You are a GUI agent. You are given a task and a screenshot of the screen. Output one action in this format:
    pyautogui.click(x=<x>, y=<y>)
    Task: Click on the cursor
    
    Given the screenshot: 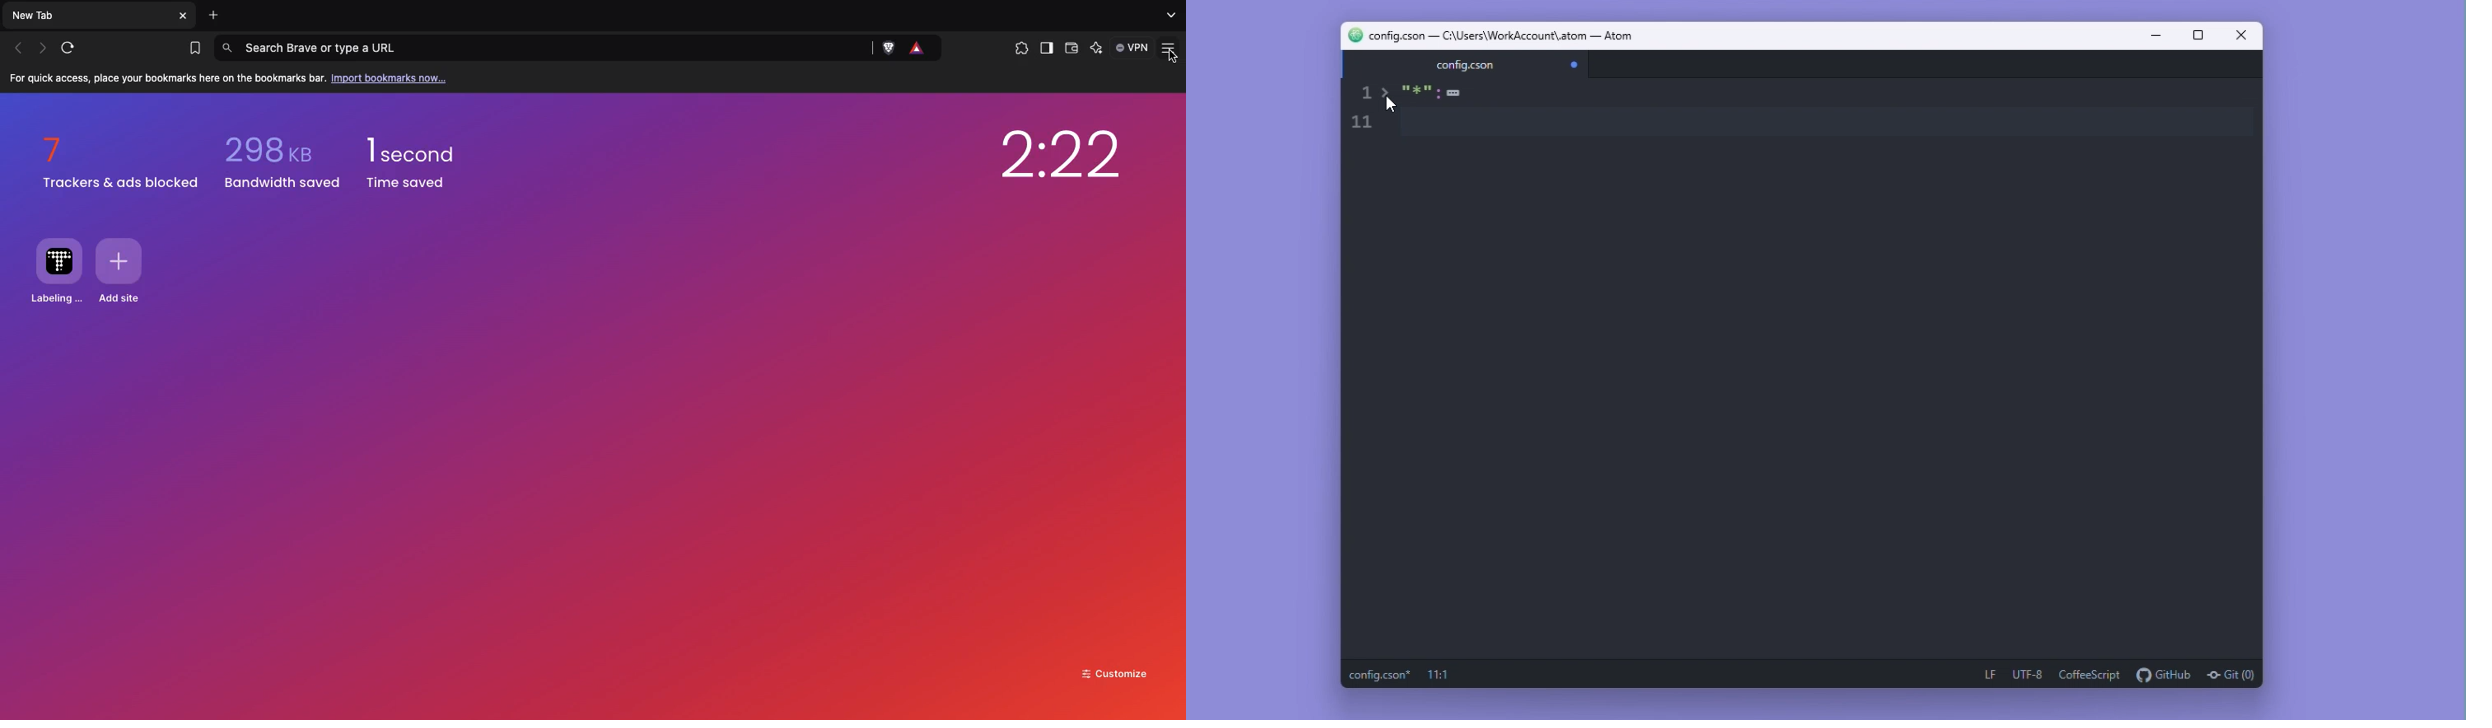 What is the action you would take?
    pyautogui.click(x=1173, y=55)
    